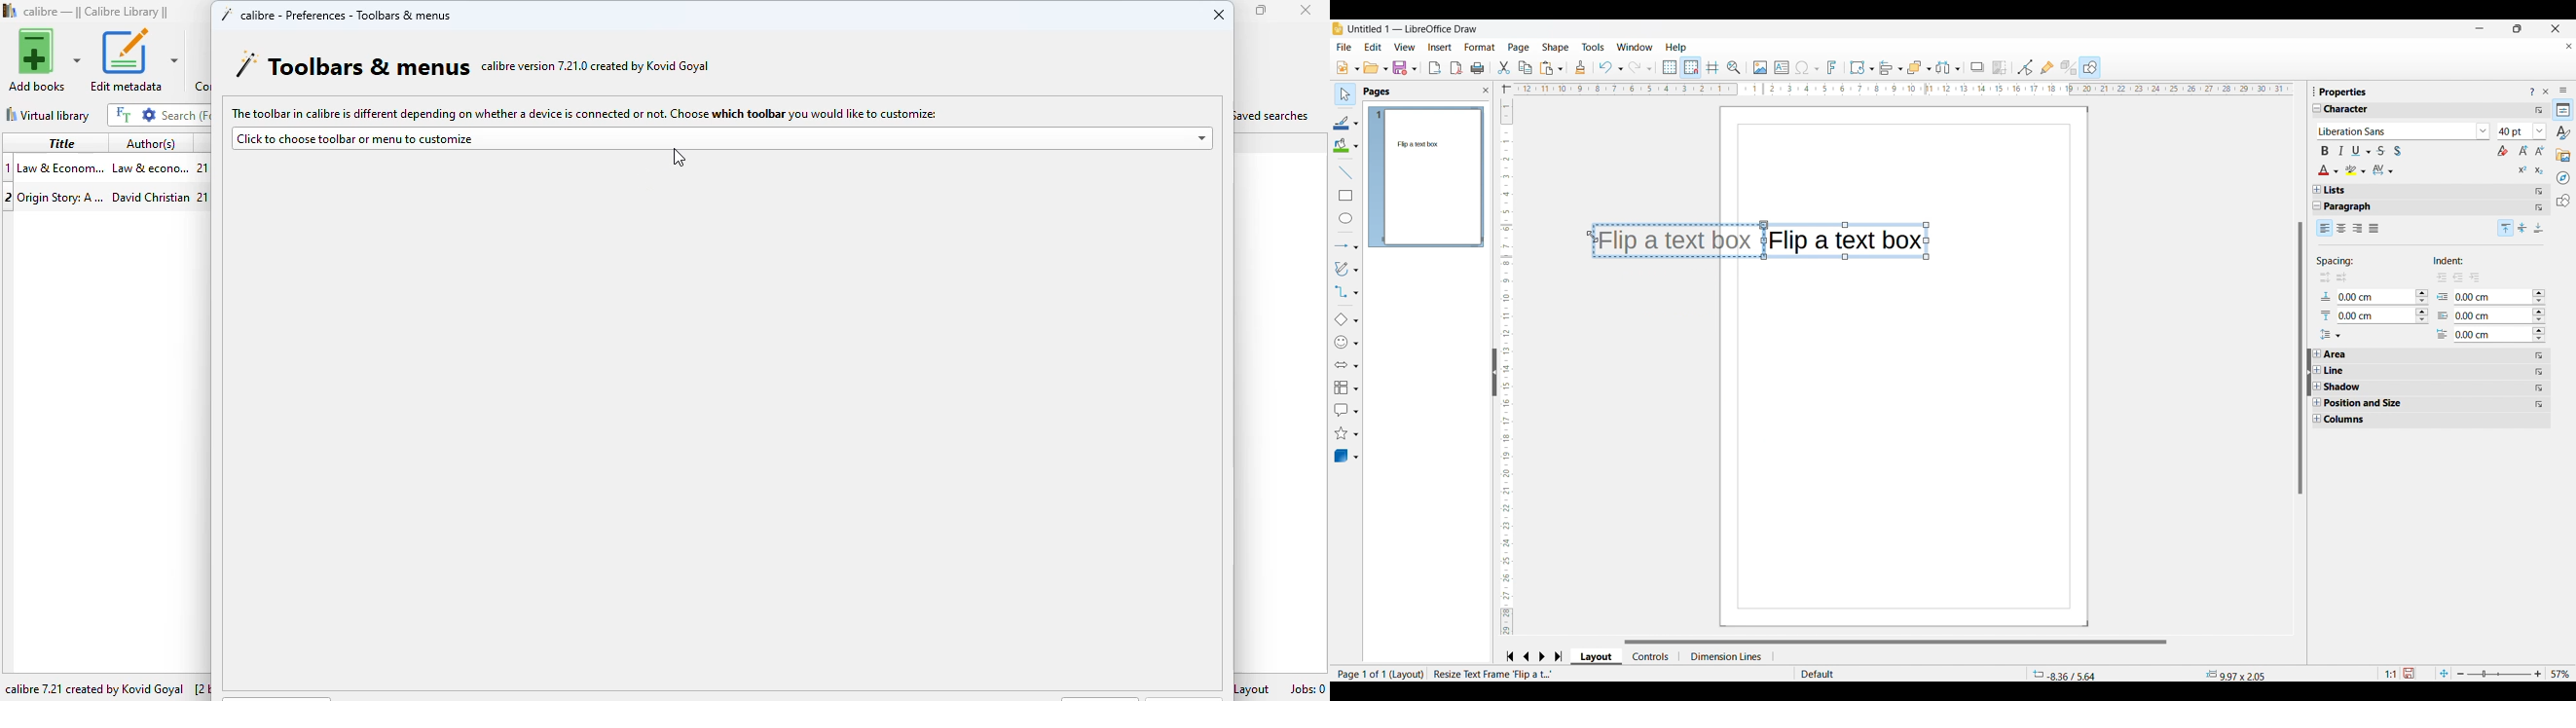  I want to click on Increase font size, so click(2524, 150).